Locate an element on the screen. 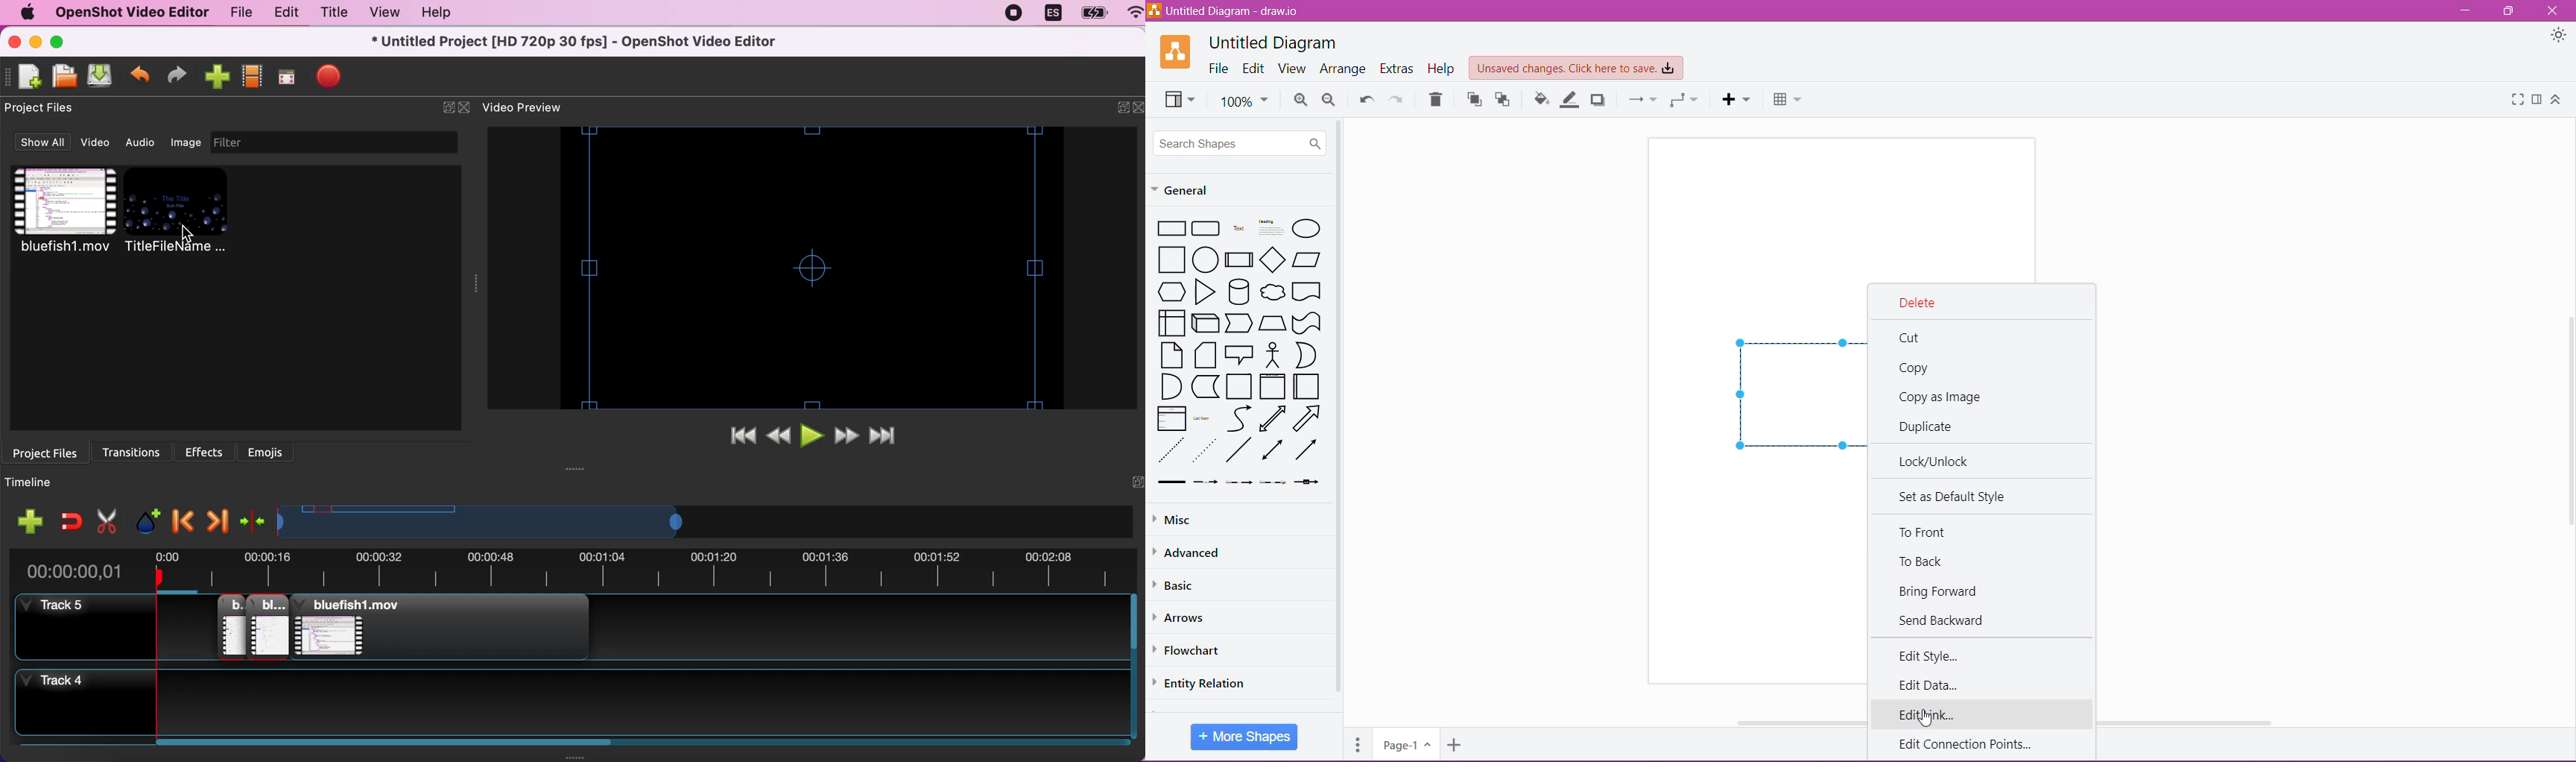  Undo is located at coordinates (1367, 97).